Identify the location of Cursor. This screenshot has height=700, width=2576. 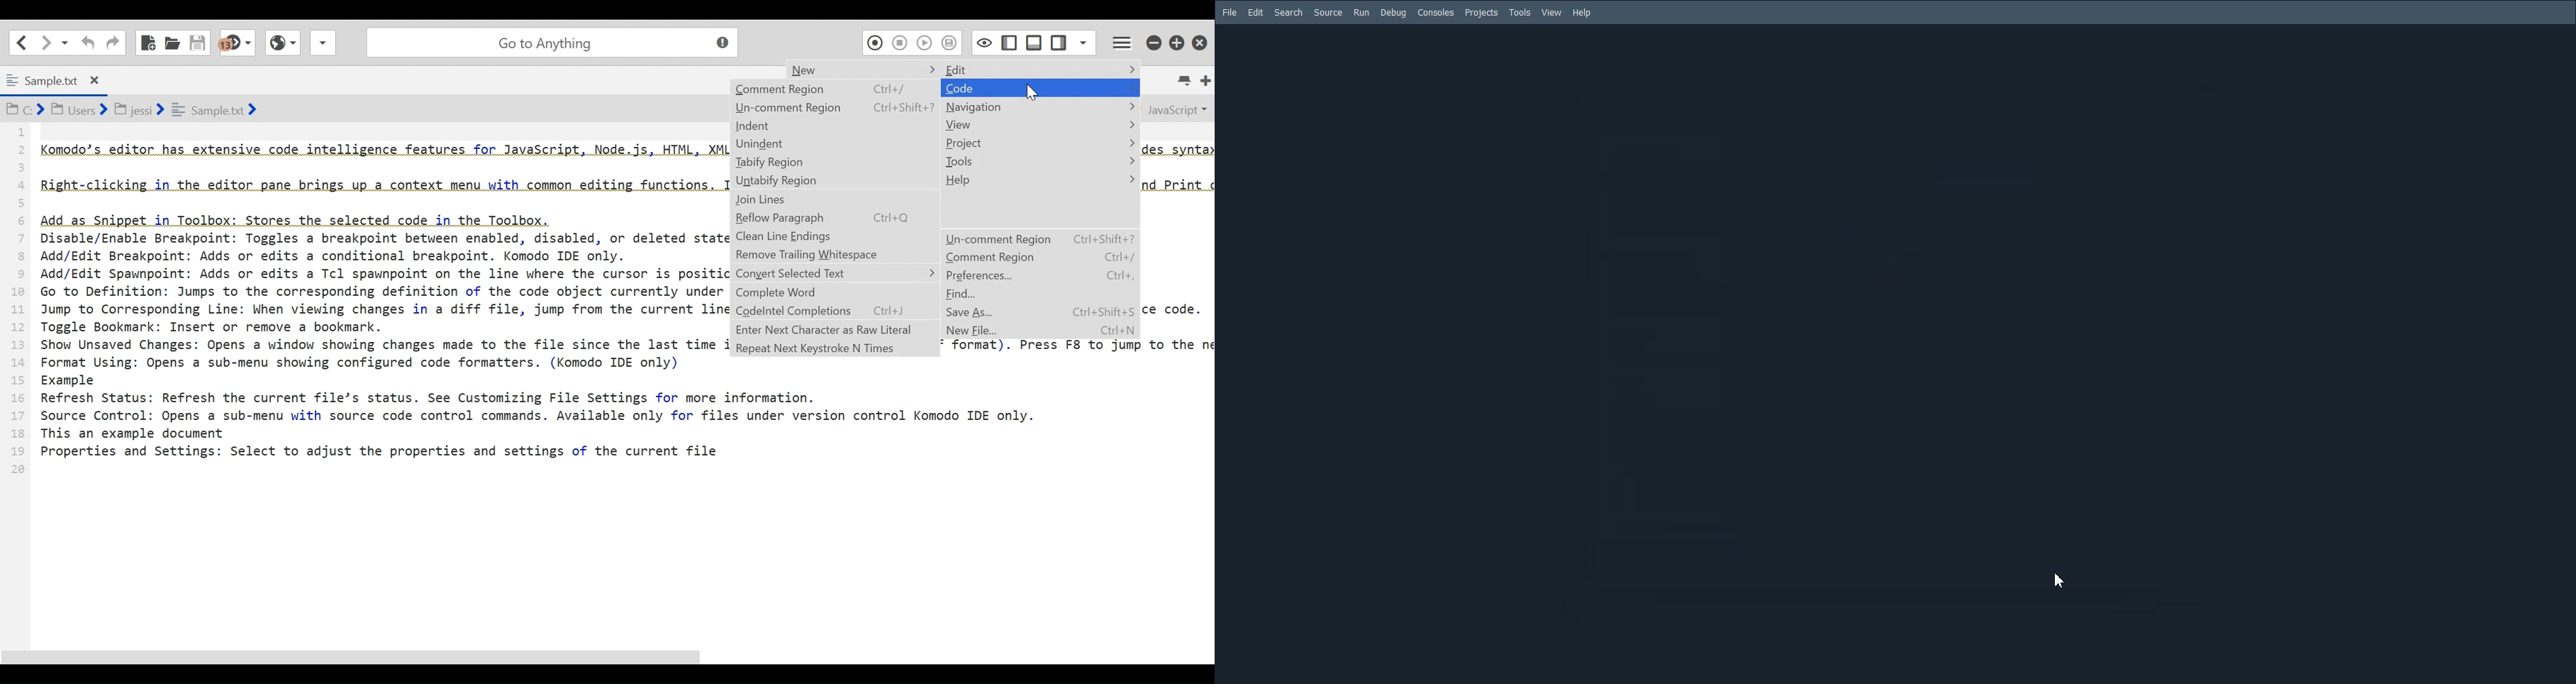
(2059, 579).